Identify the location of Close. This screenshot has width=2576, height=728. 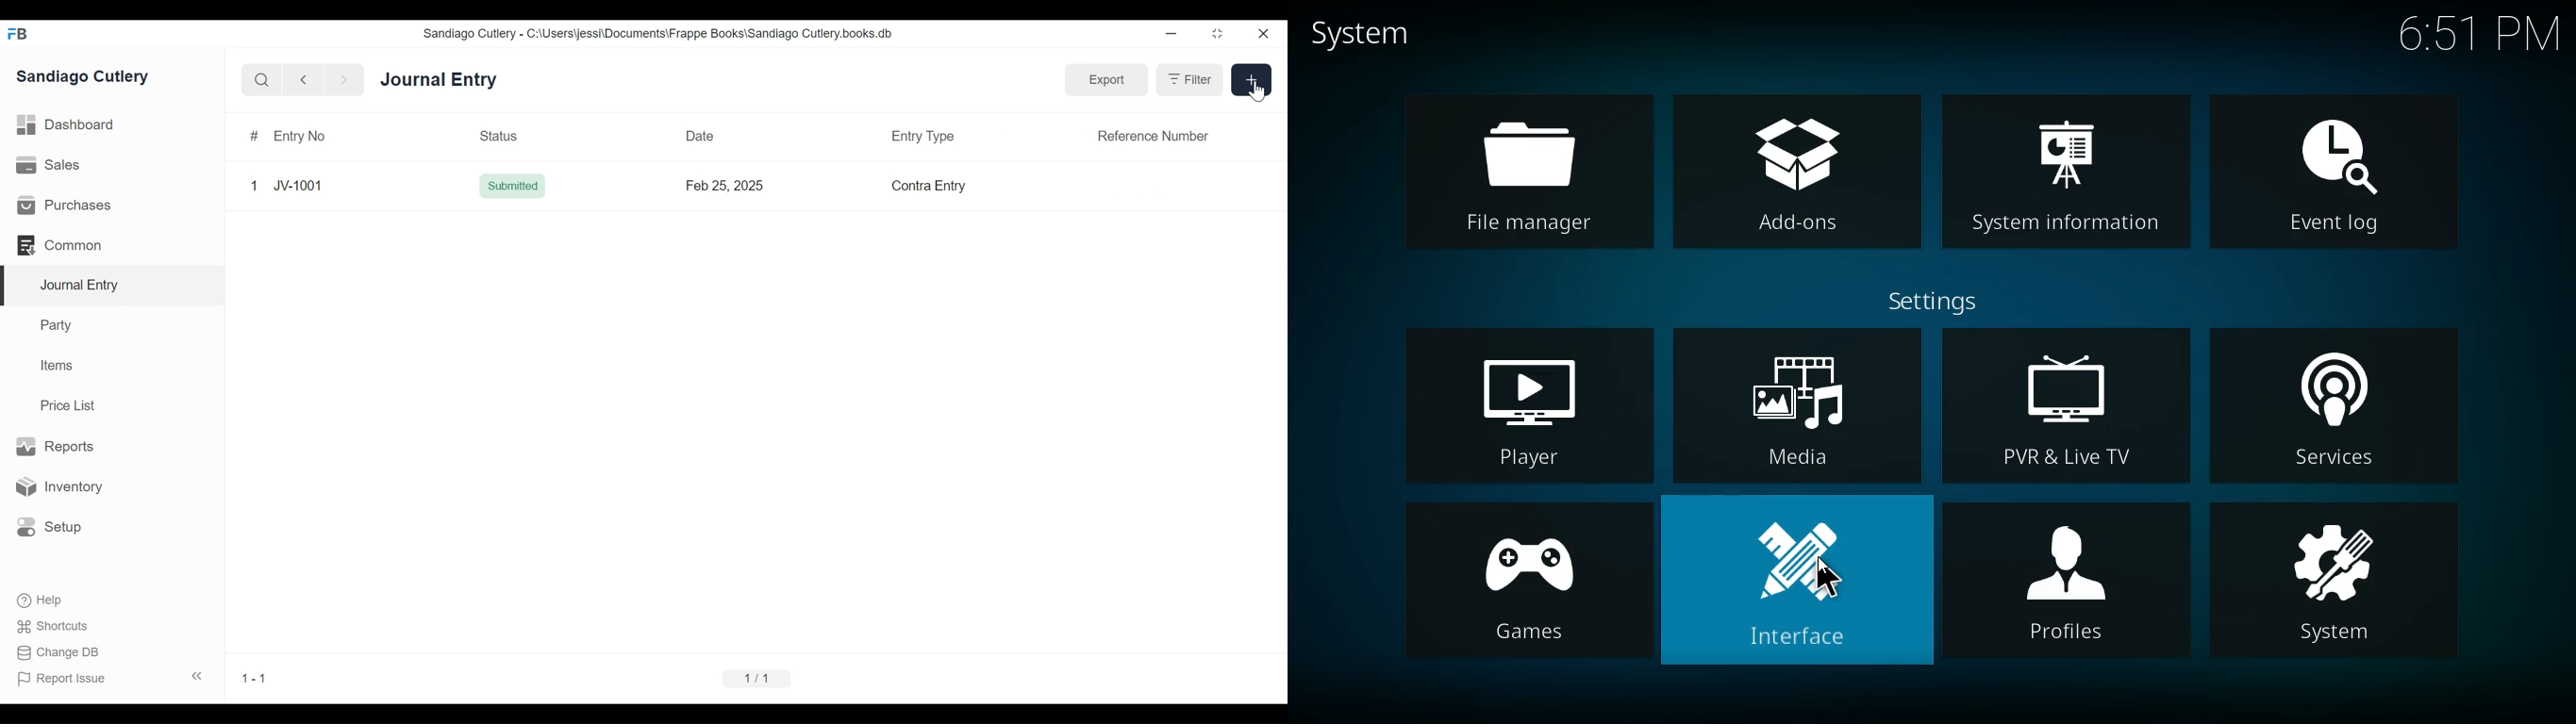
(1262, 34).